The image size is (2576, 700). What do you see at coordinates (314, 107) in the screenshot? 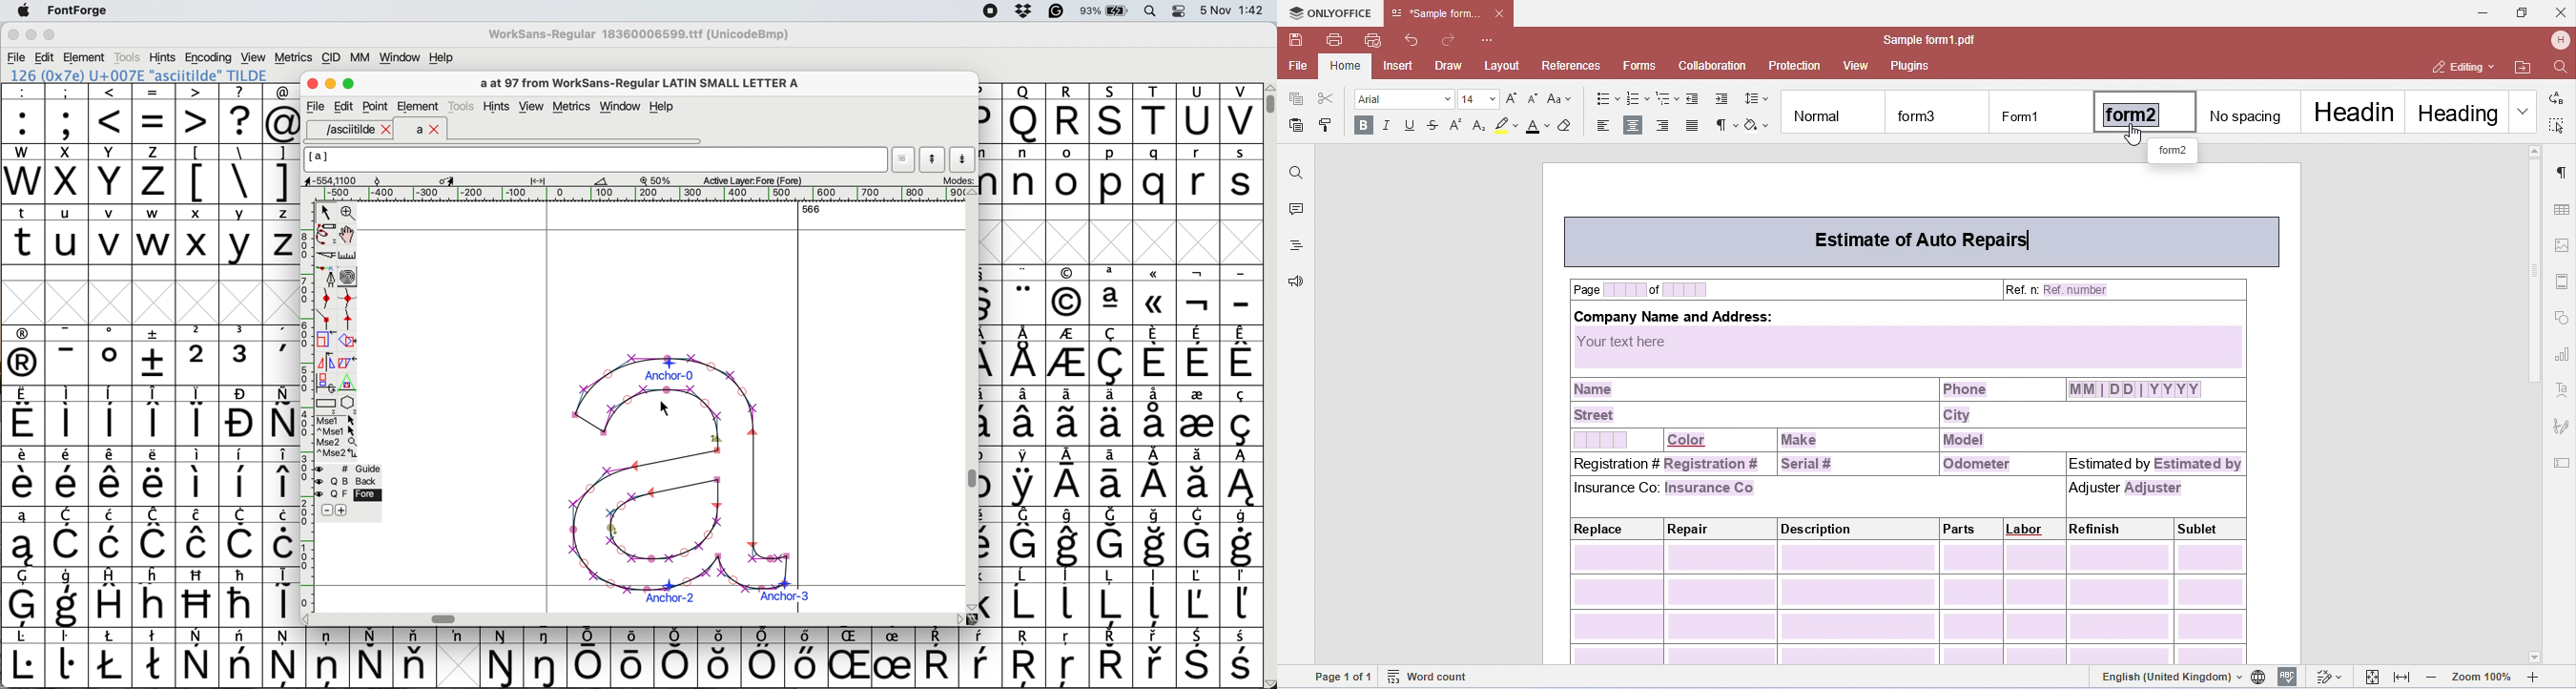
I see `file` at bounding box center [314, 107].